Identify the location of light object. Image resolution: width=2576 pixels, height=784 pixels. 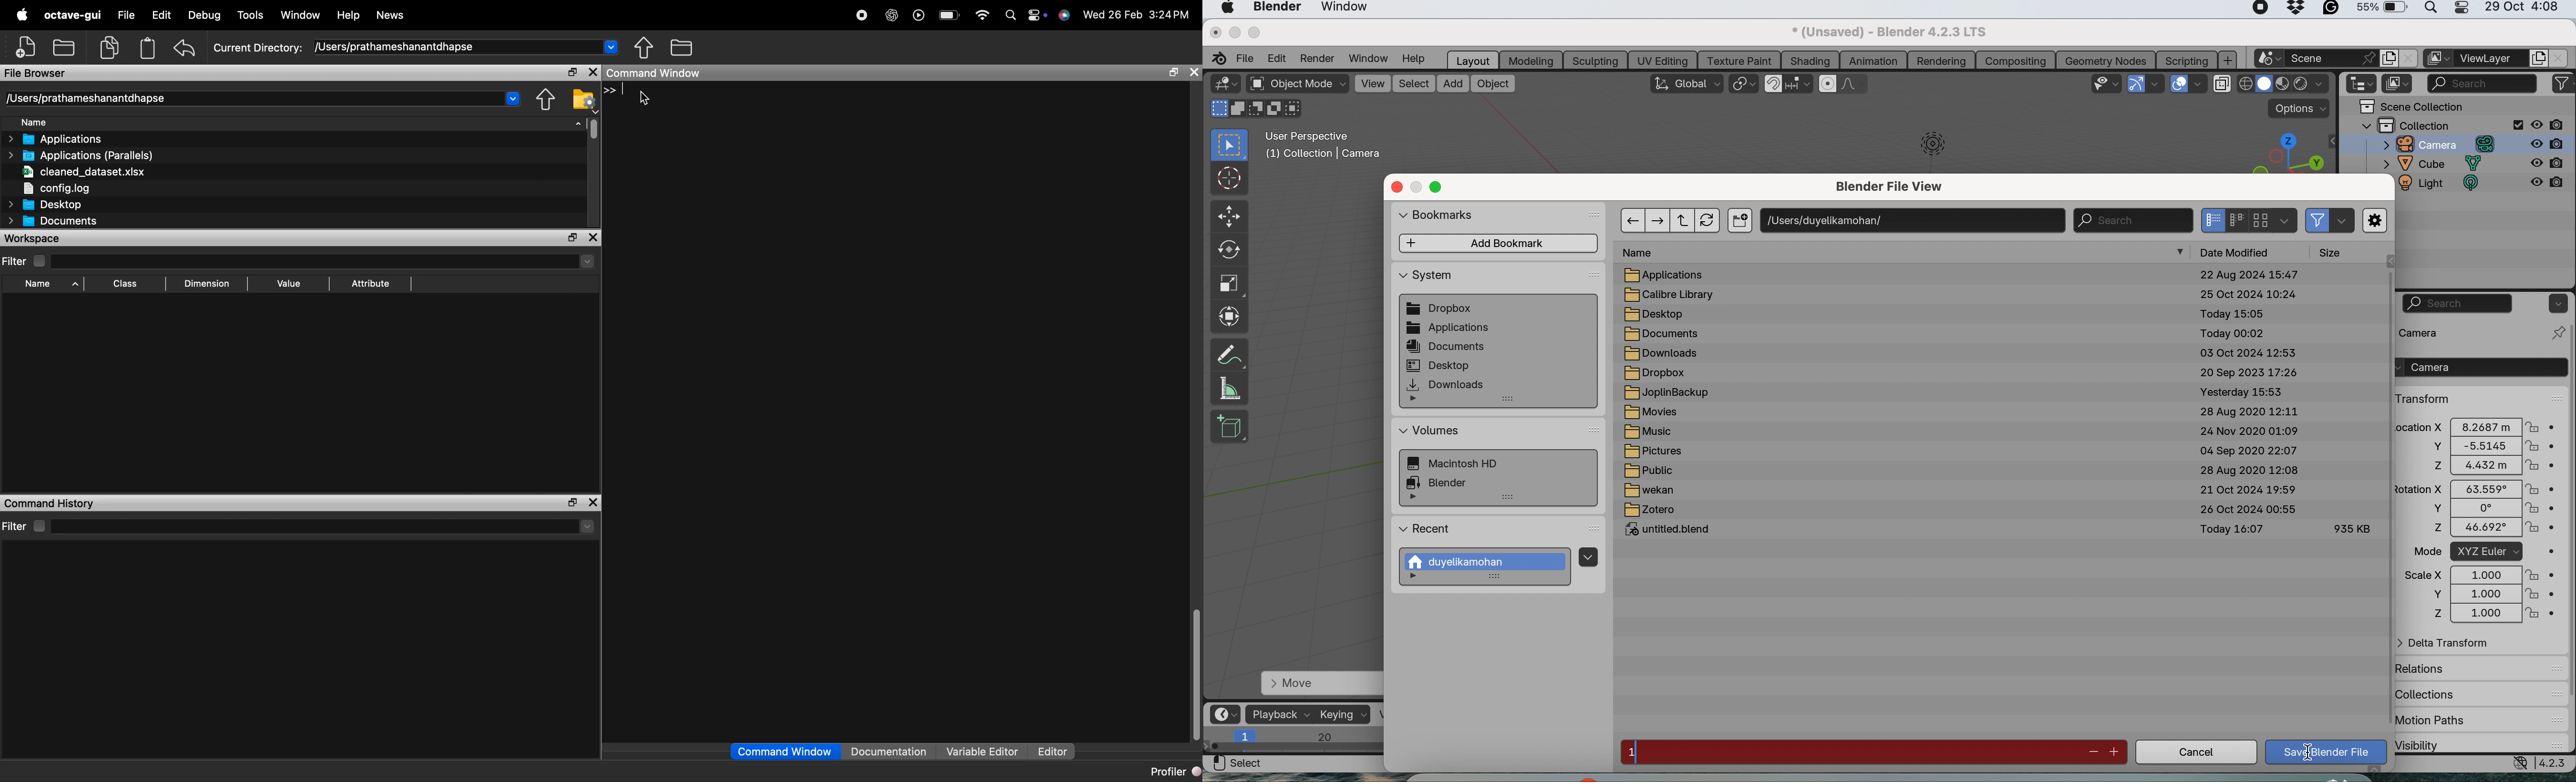
(1926, 148).